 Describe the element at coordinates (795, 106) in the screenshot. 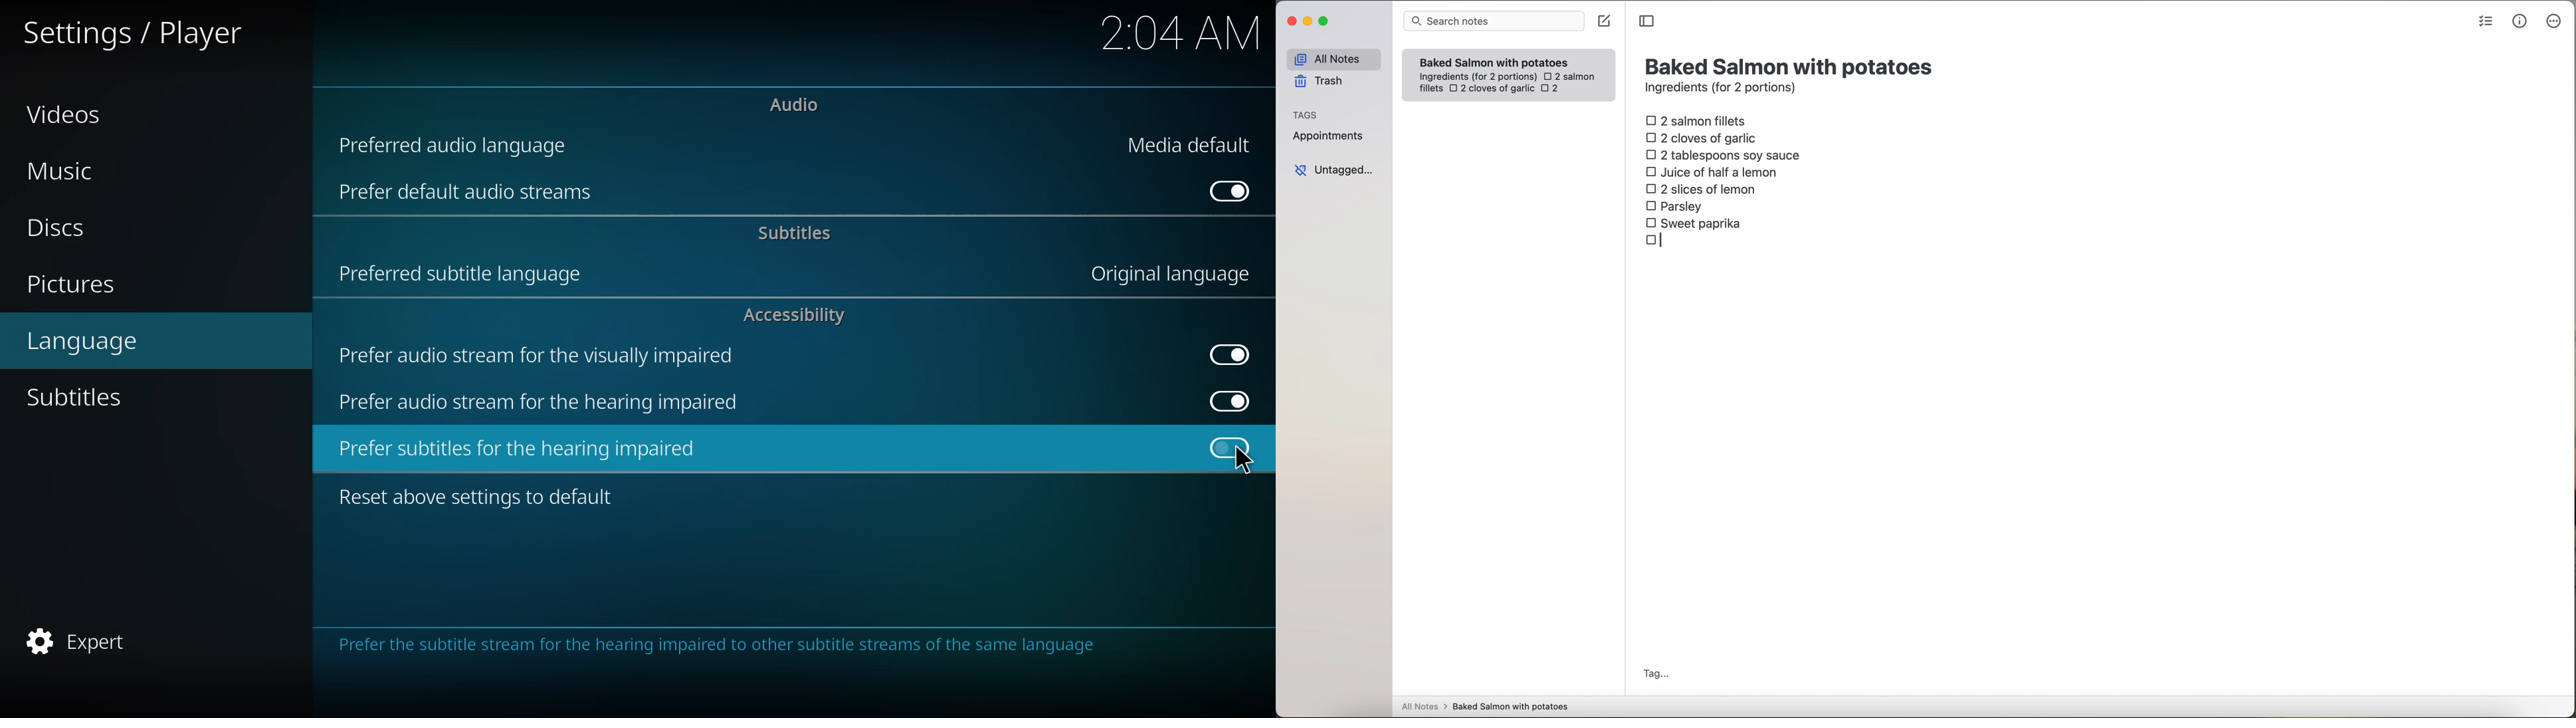

I see `audio` at that location.